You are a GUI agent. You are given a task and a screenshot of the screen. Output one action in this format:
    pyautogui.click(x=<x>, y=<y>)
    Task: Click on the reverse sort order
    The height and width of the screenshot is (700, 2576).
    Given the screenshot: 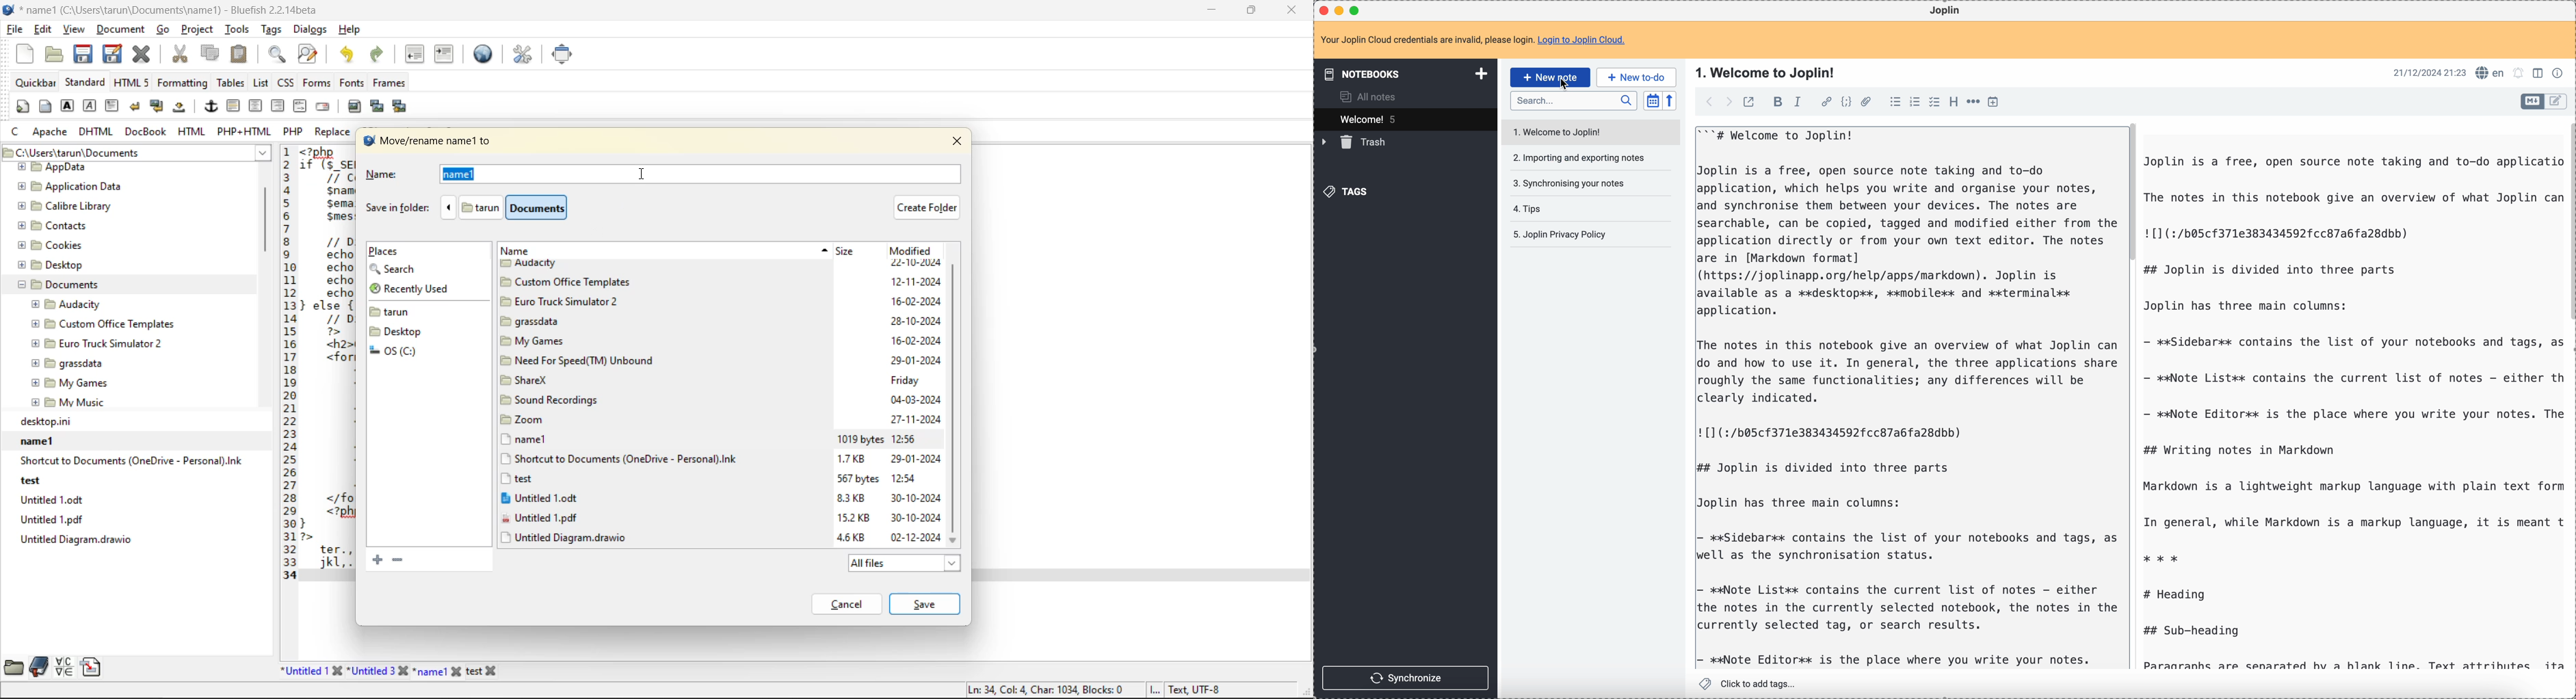 What is the action you would take?
    pyautogui.click(x=1671, y=101)
    